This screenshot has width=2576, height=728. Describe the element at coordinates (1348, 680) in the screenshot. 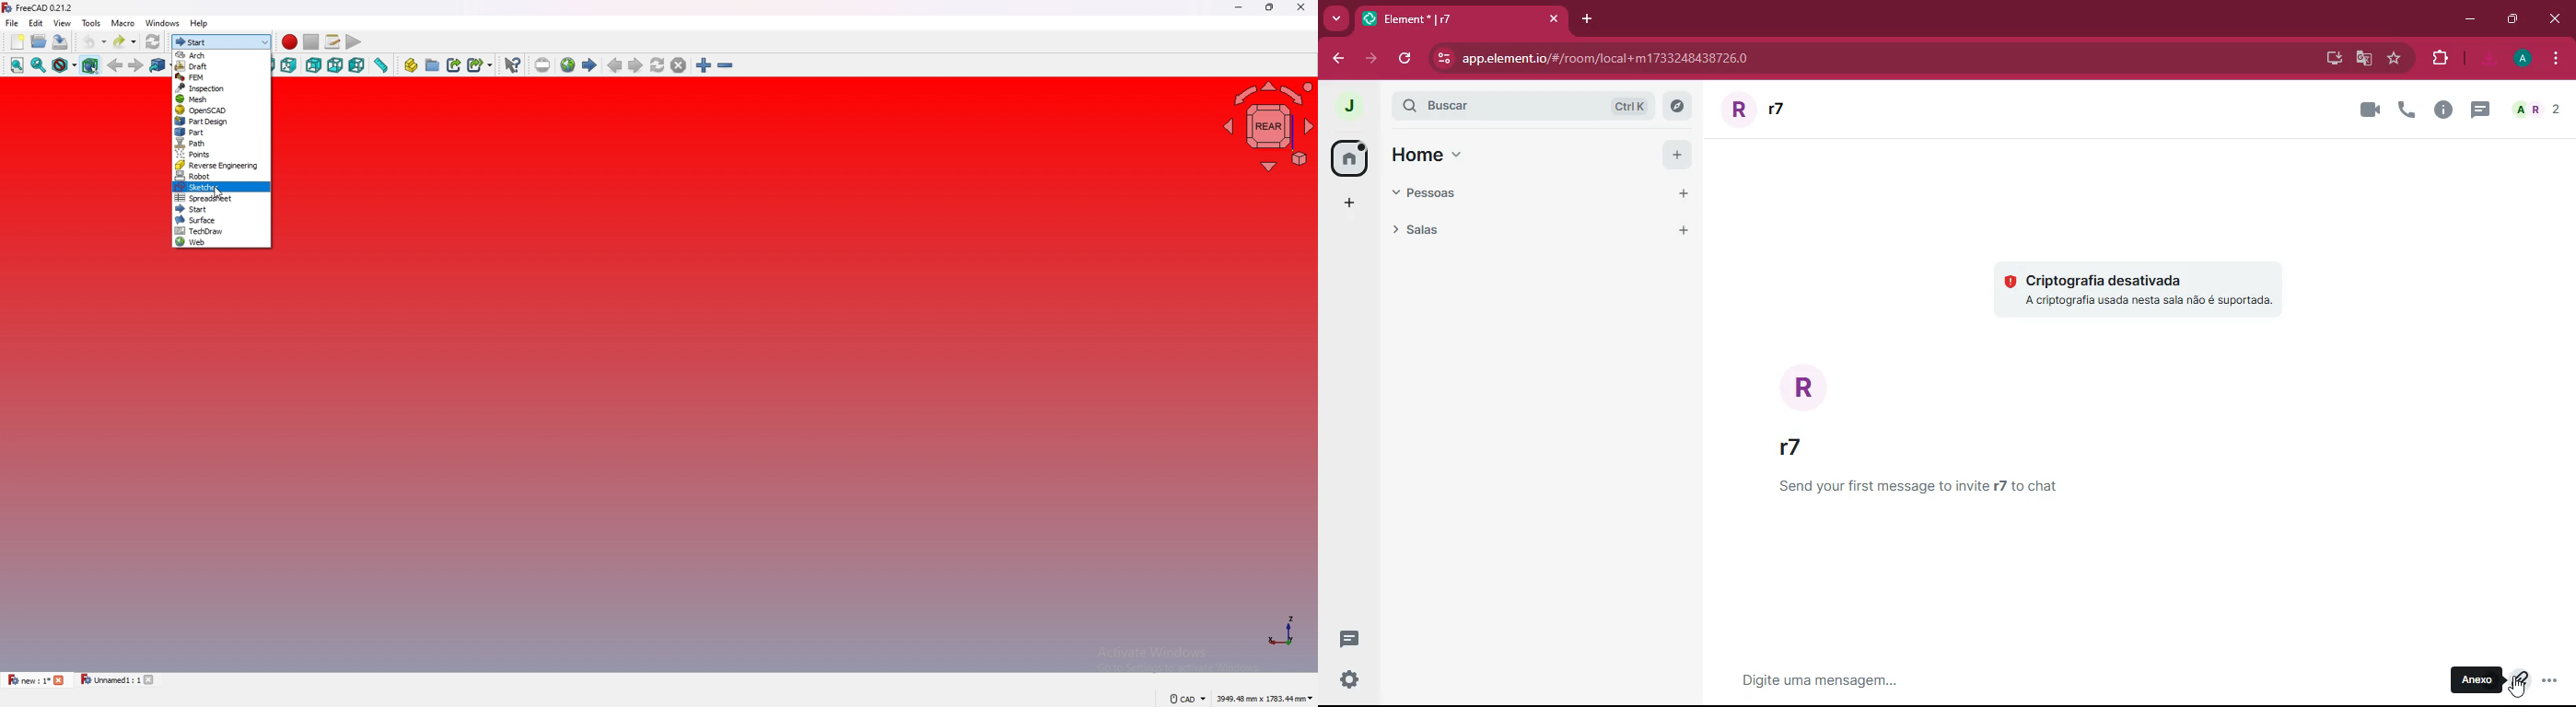

I see `settings` at that location.